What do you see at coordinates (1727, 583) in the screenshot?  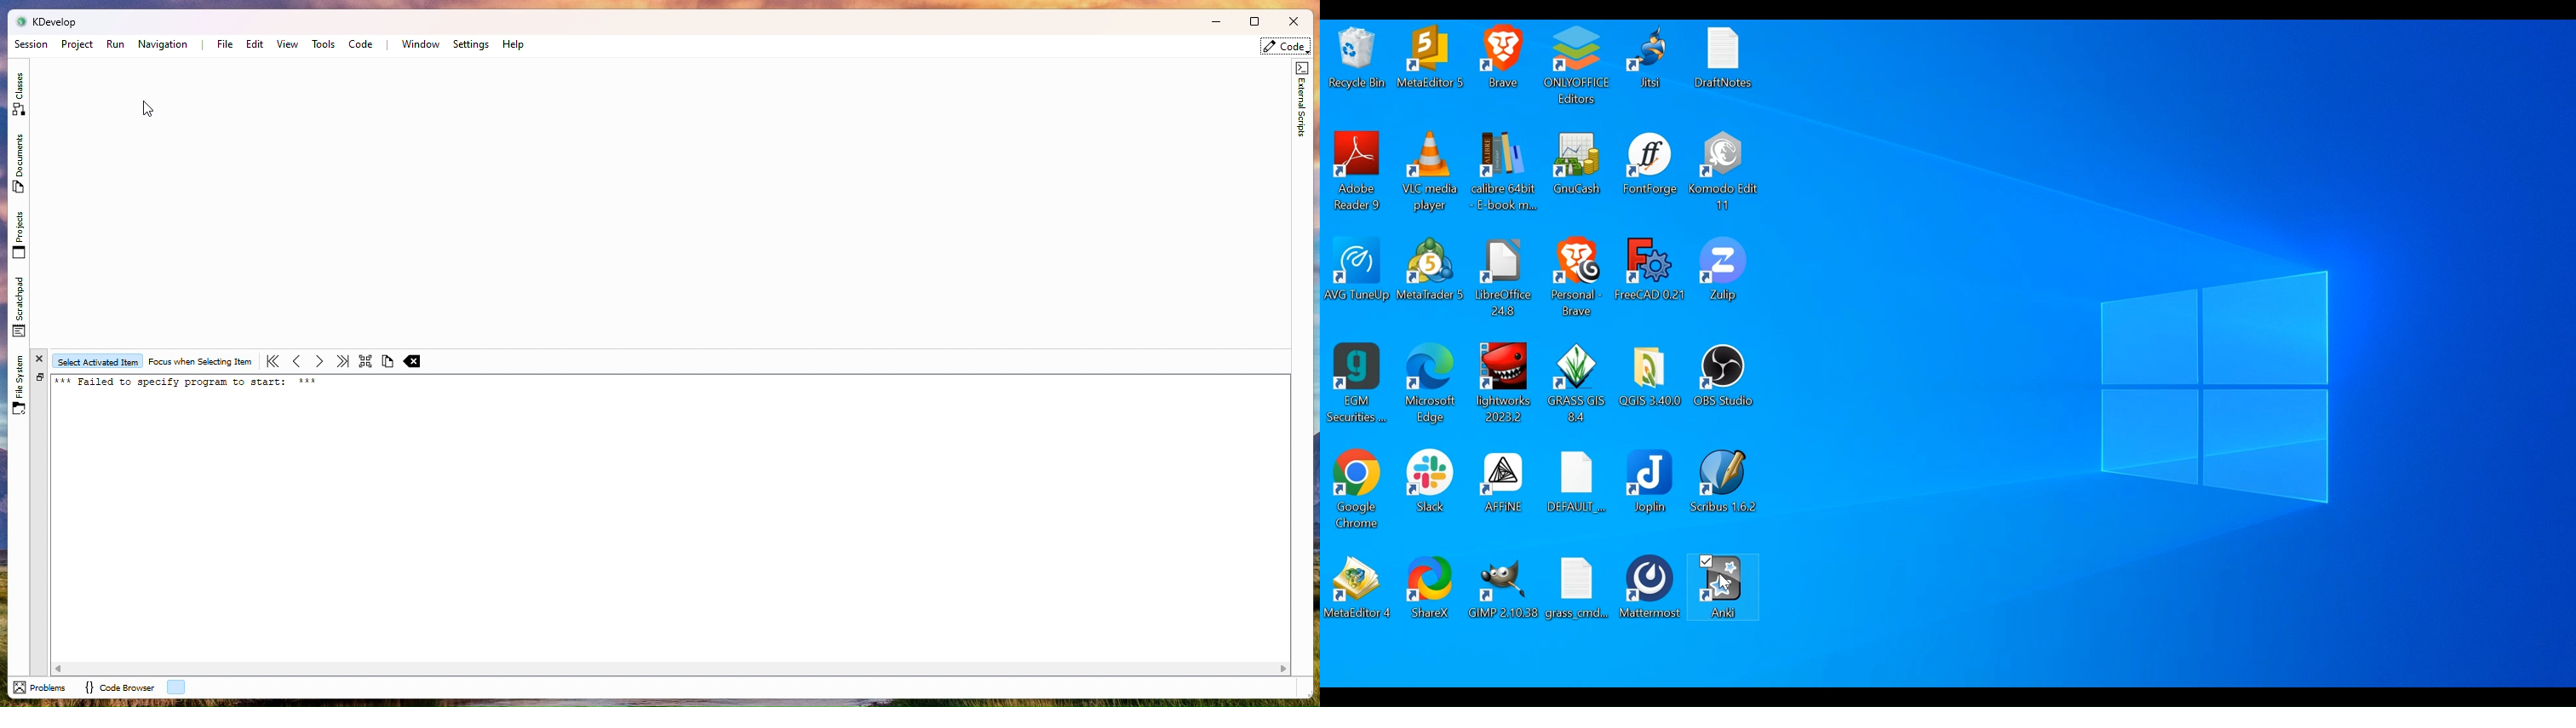 I see `Cursor` at bounding box center [1727, 583].